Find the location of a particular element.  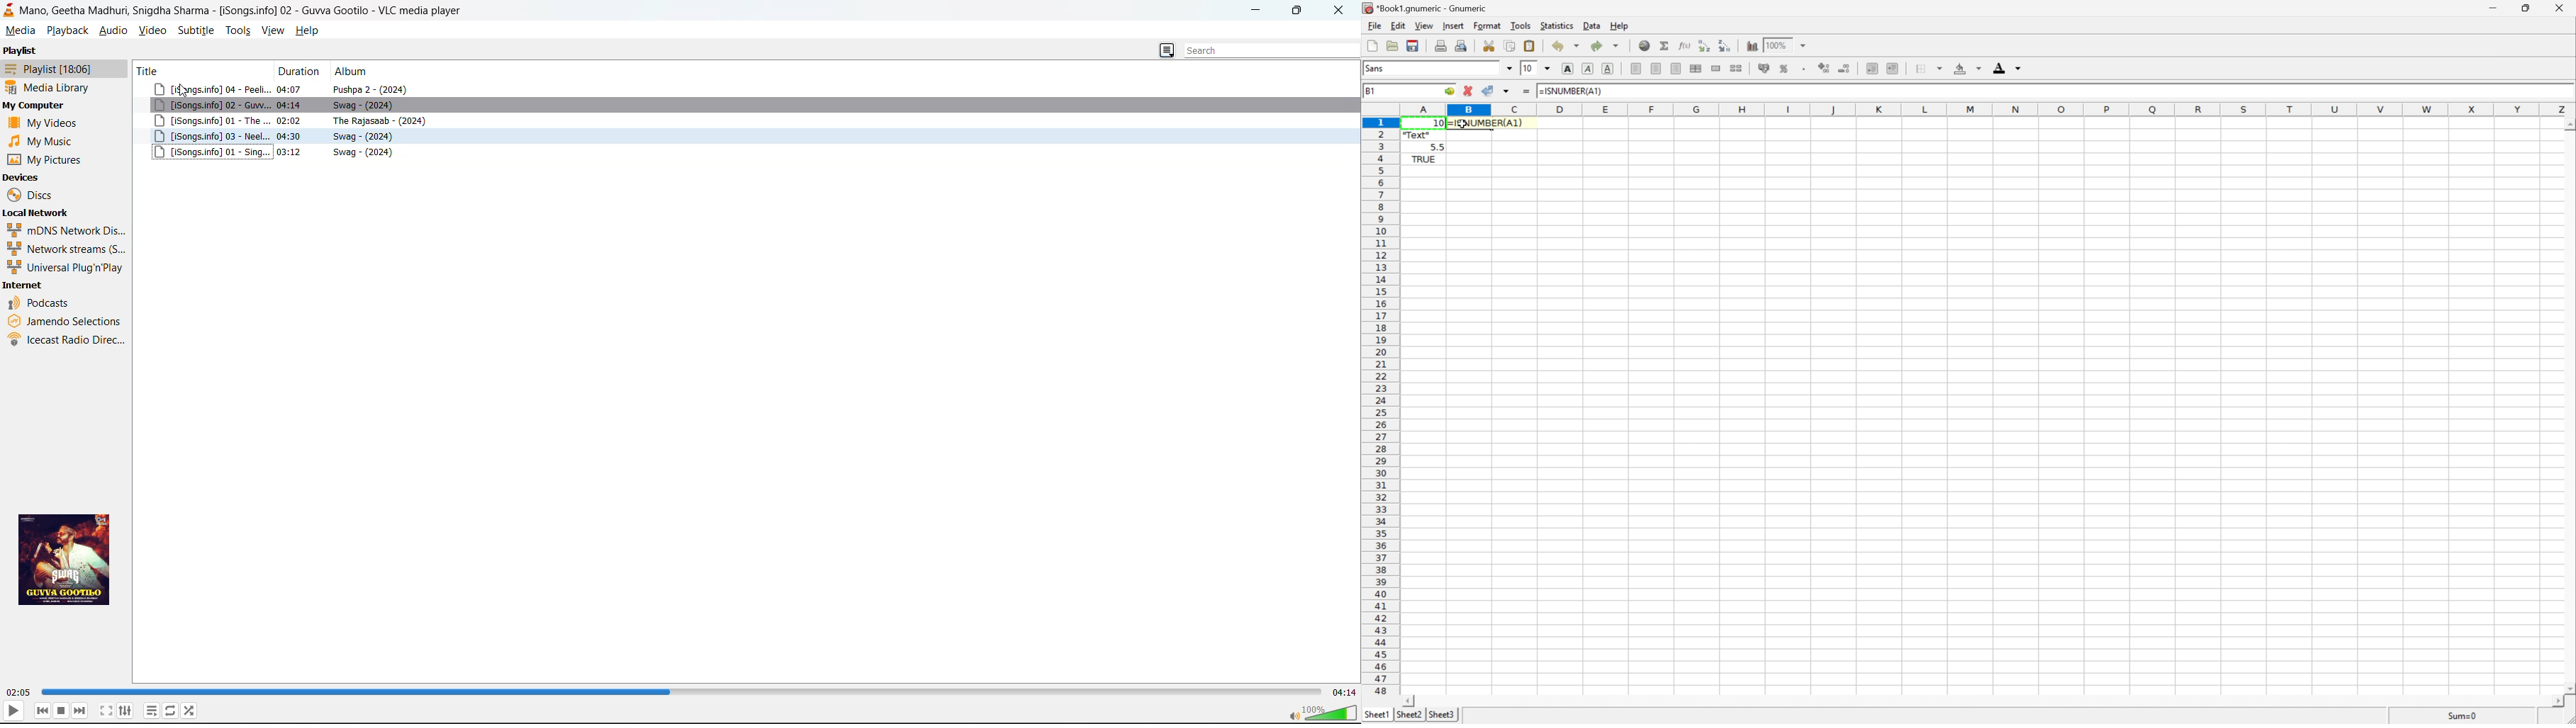

stop is located at coordinates (62, 711).